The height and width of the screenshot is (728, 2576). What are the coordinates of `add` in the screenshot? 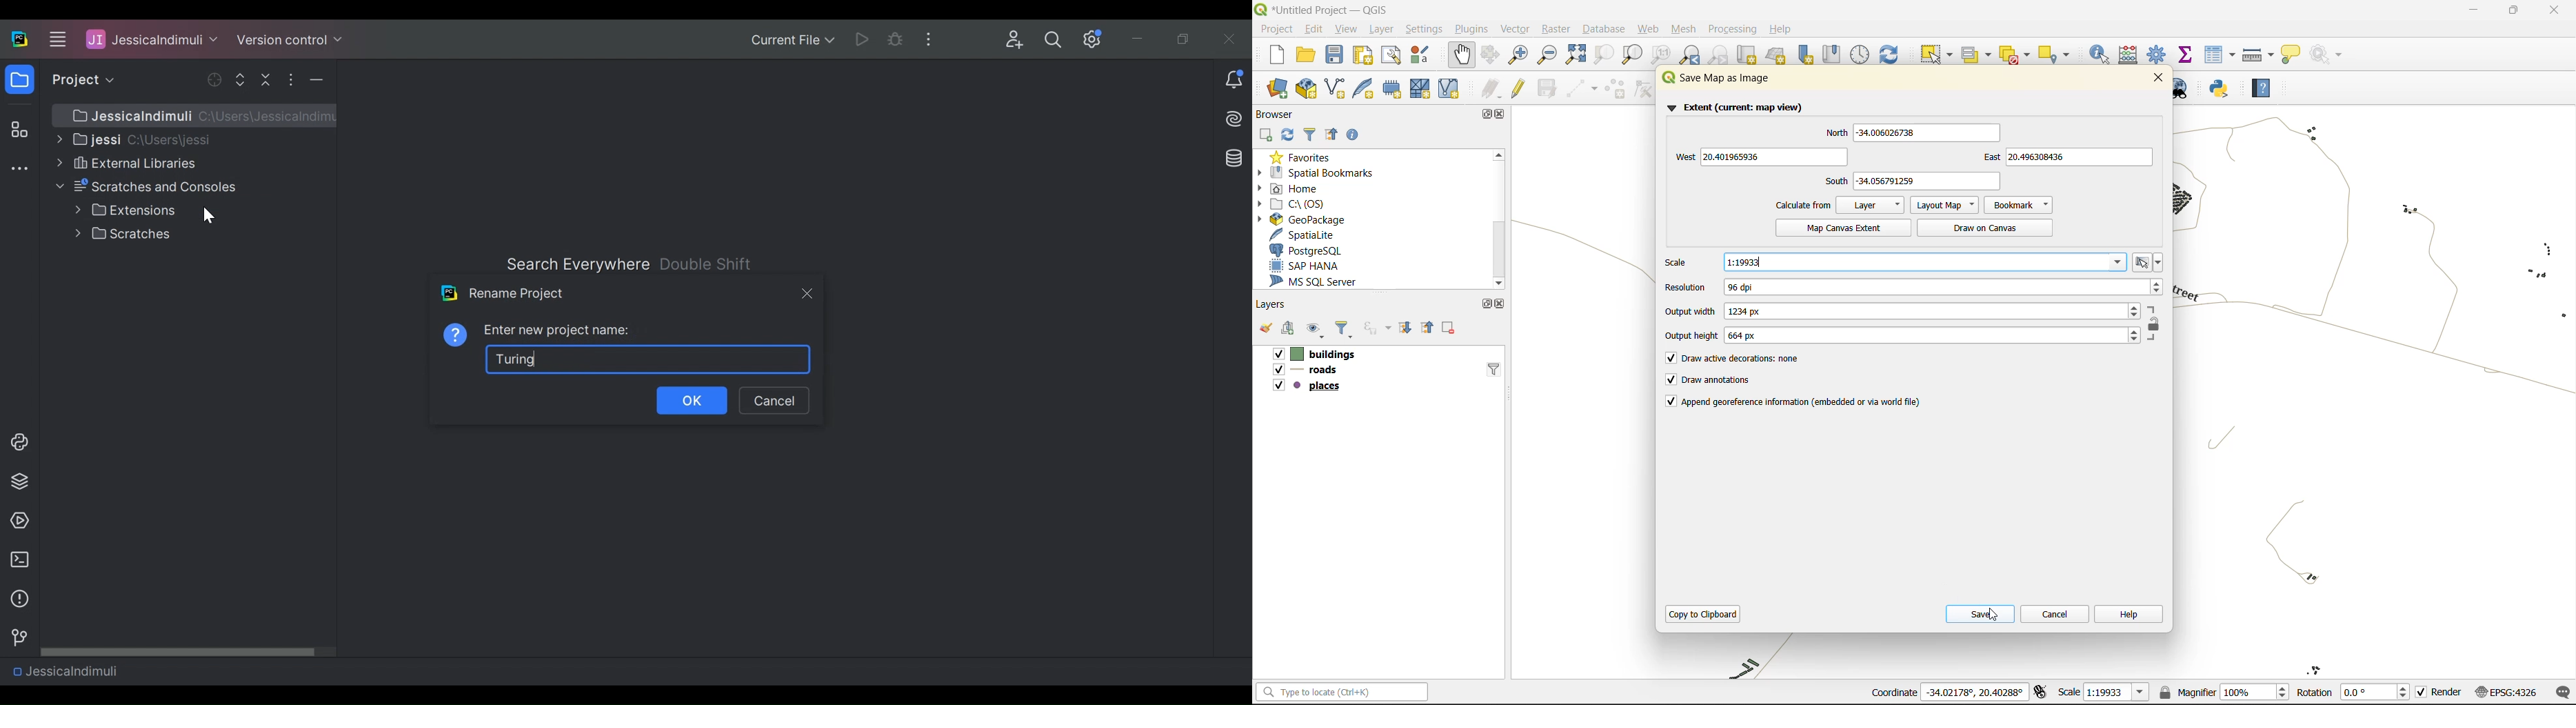 It's located at (1286, 329).